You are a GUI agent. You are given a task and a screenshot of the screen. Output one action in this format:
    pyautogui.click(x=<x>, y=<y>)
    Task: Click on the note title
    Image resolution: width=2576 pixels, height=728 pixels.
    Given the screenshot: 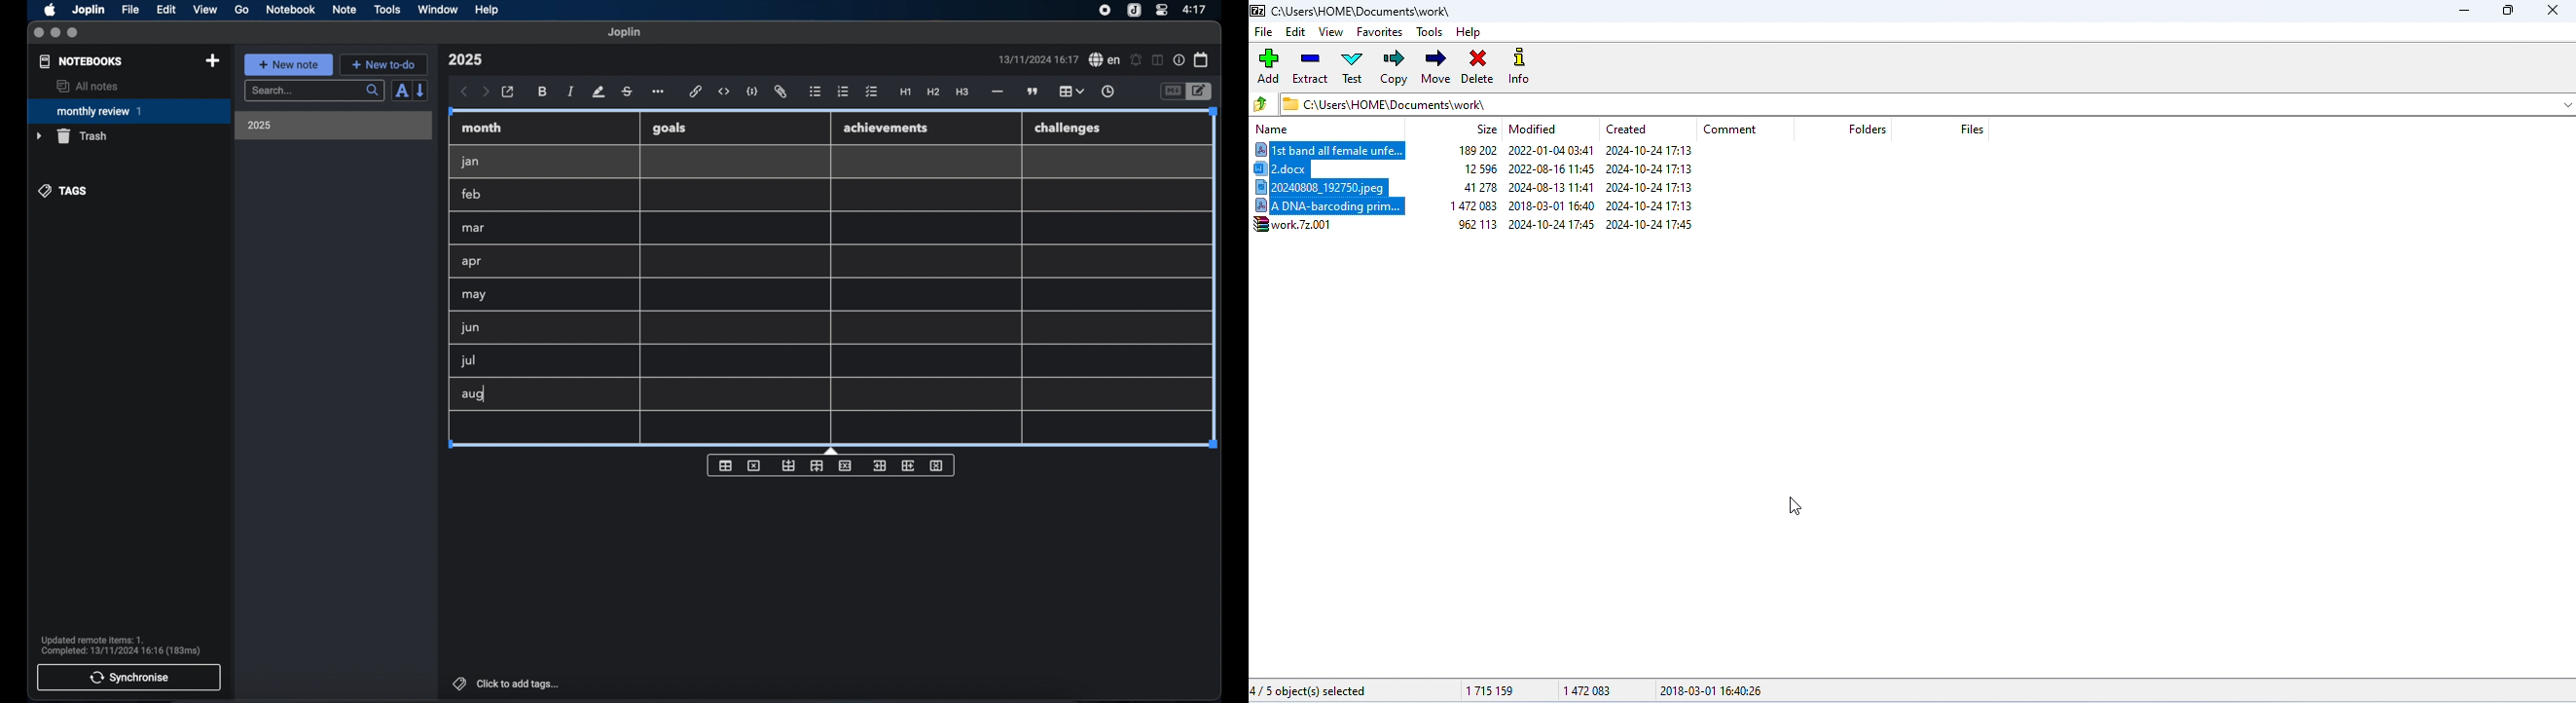 What is the action you would take?
    pyautogui.click(x=465, y=60)
    